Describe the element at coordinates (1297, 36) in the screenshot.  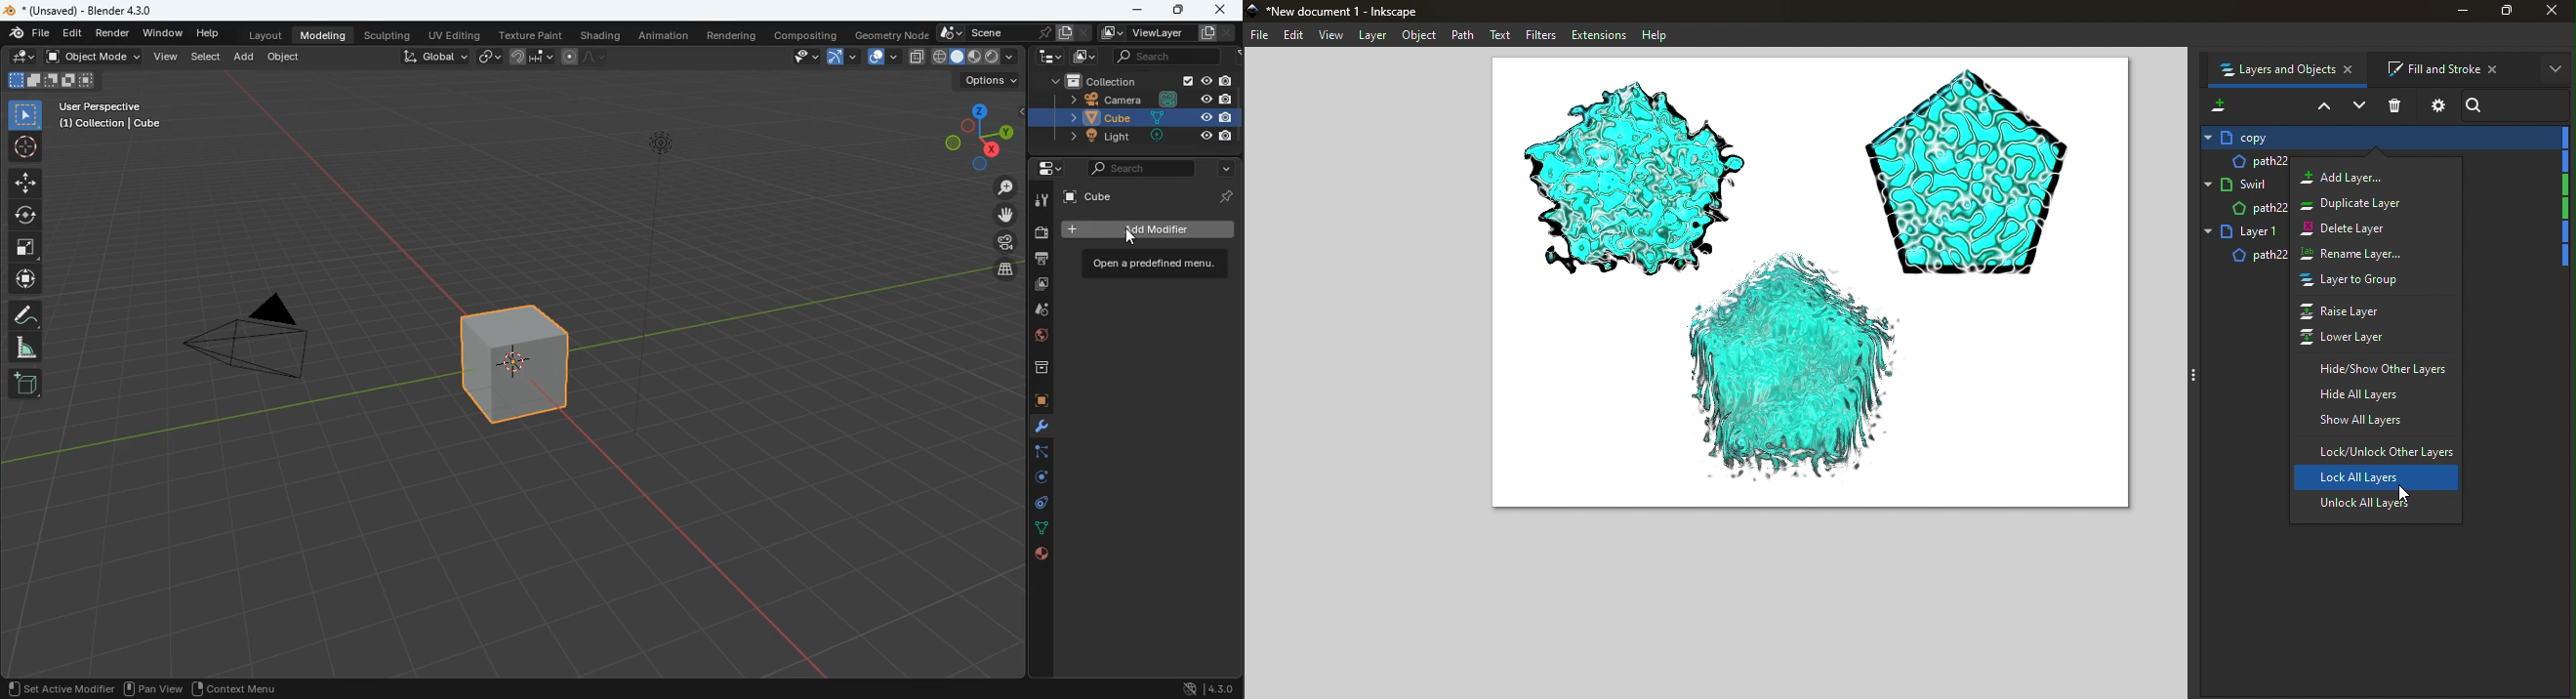
I see `Edit` at that location.